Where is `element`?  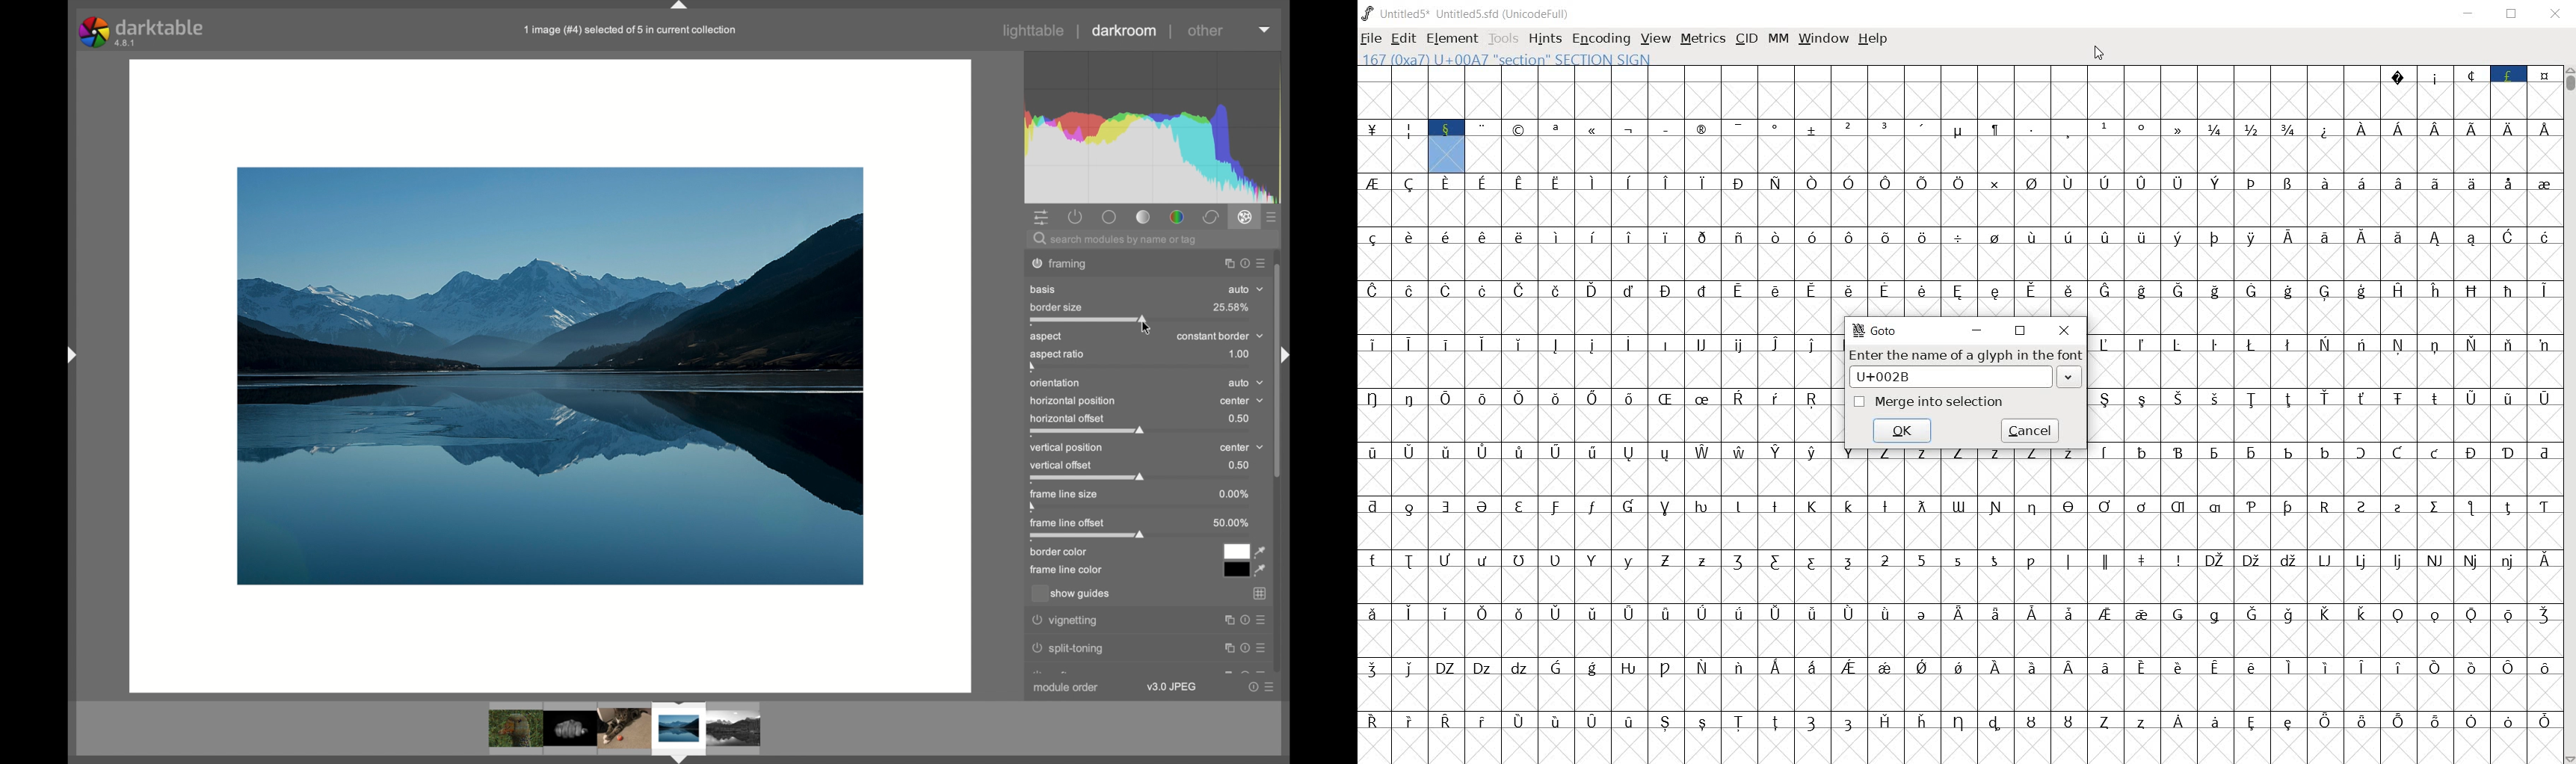 element is located at coordinates (1449, 36).